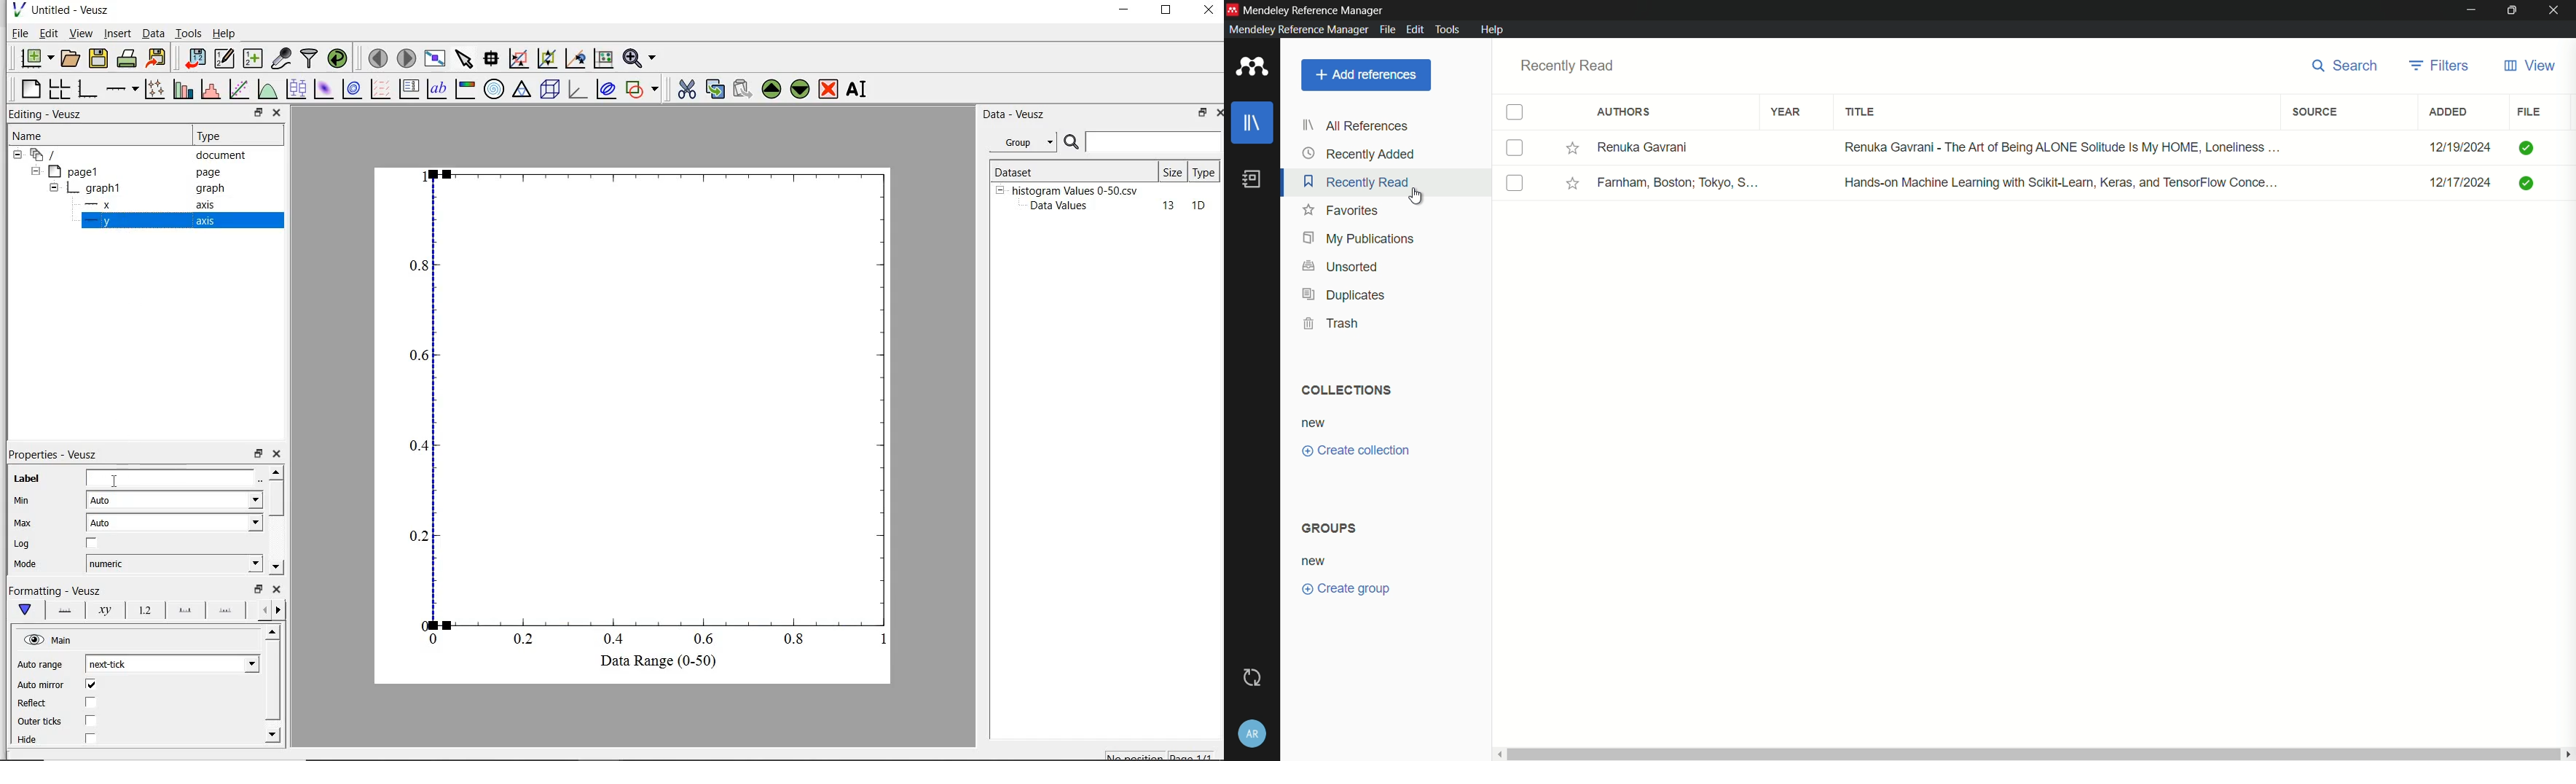 Image resolution: width=2576 pixels, height=784 pixels. I want to click on collections, so click(1345, 390).